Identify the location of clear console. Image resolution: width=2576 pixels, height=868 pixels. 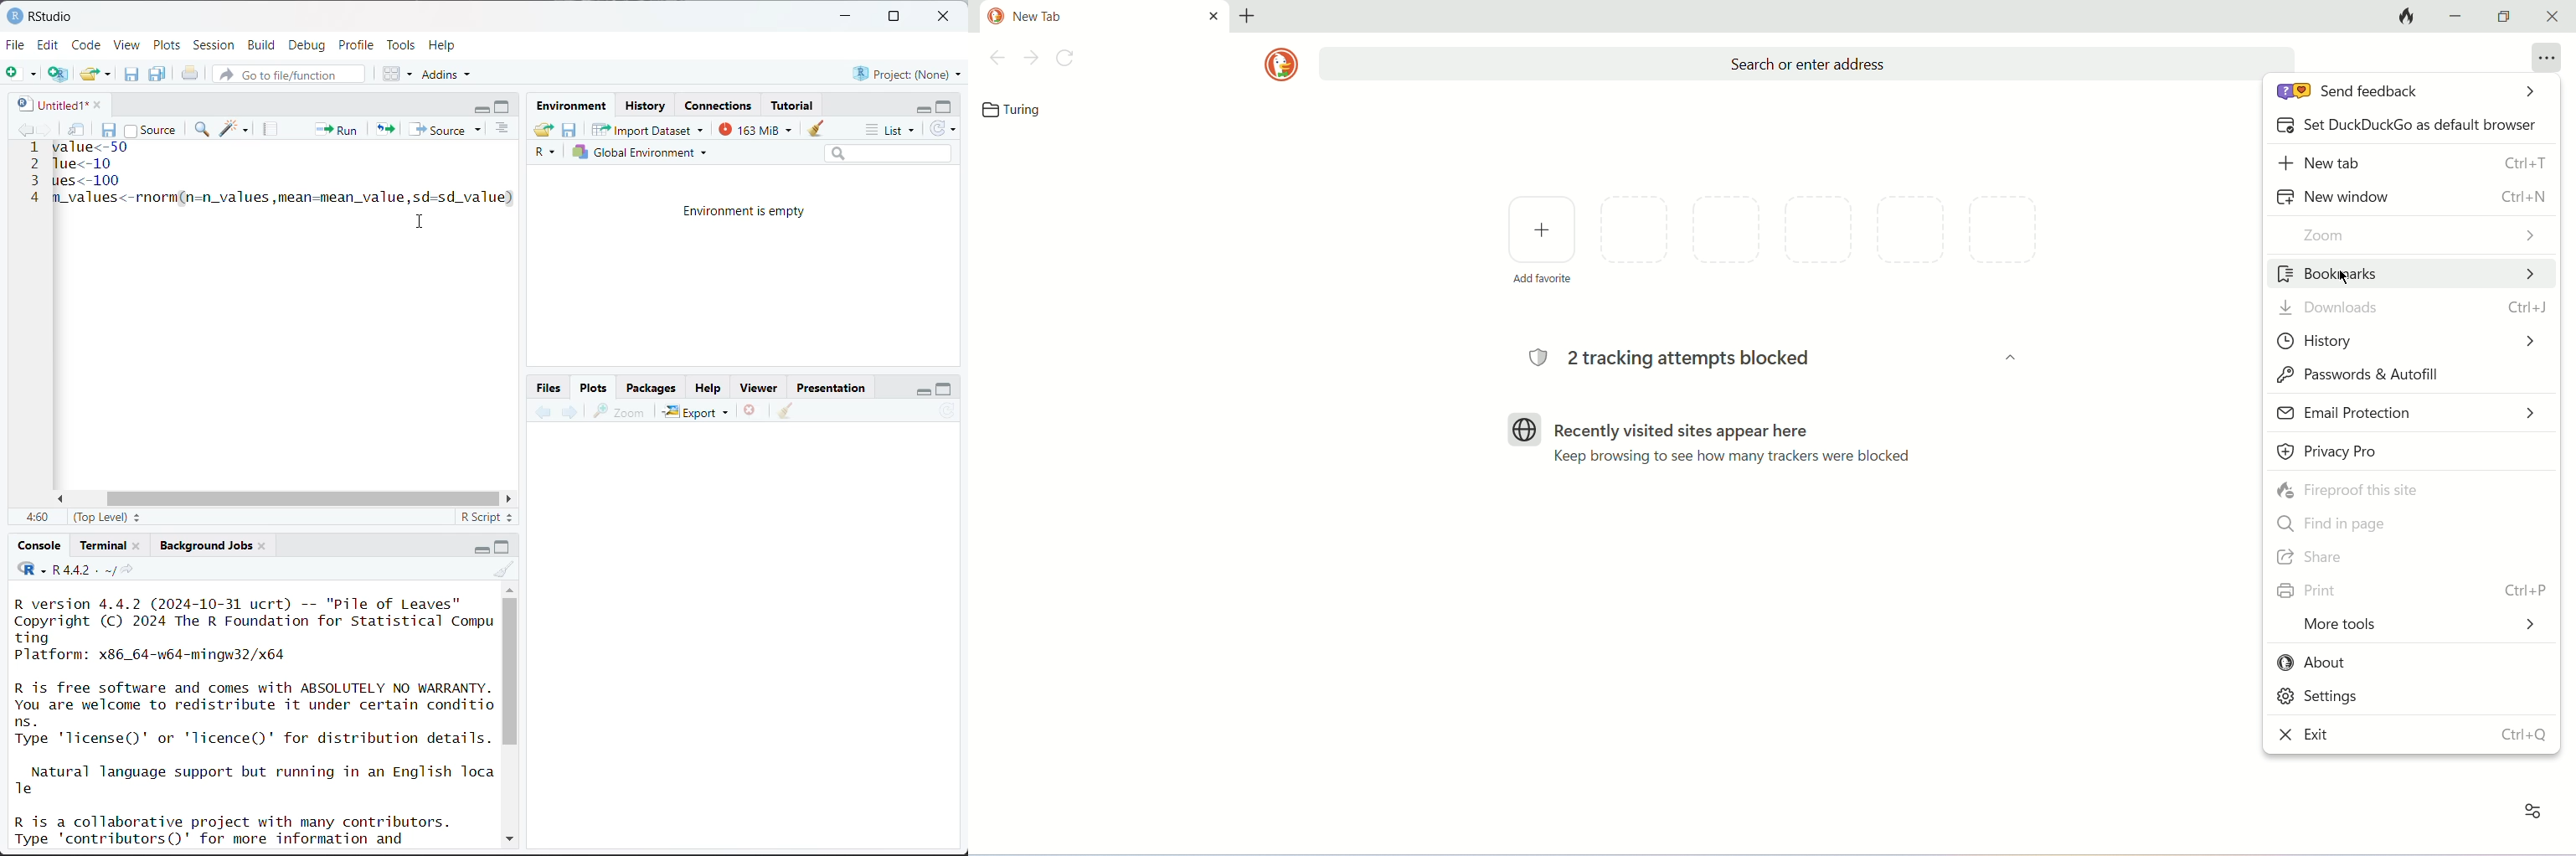
(506, 570).